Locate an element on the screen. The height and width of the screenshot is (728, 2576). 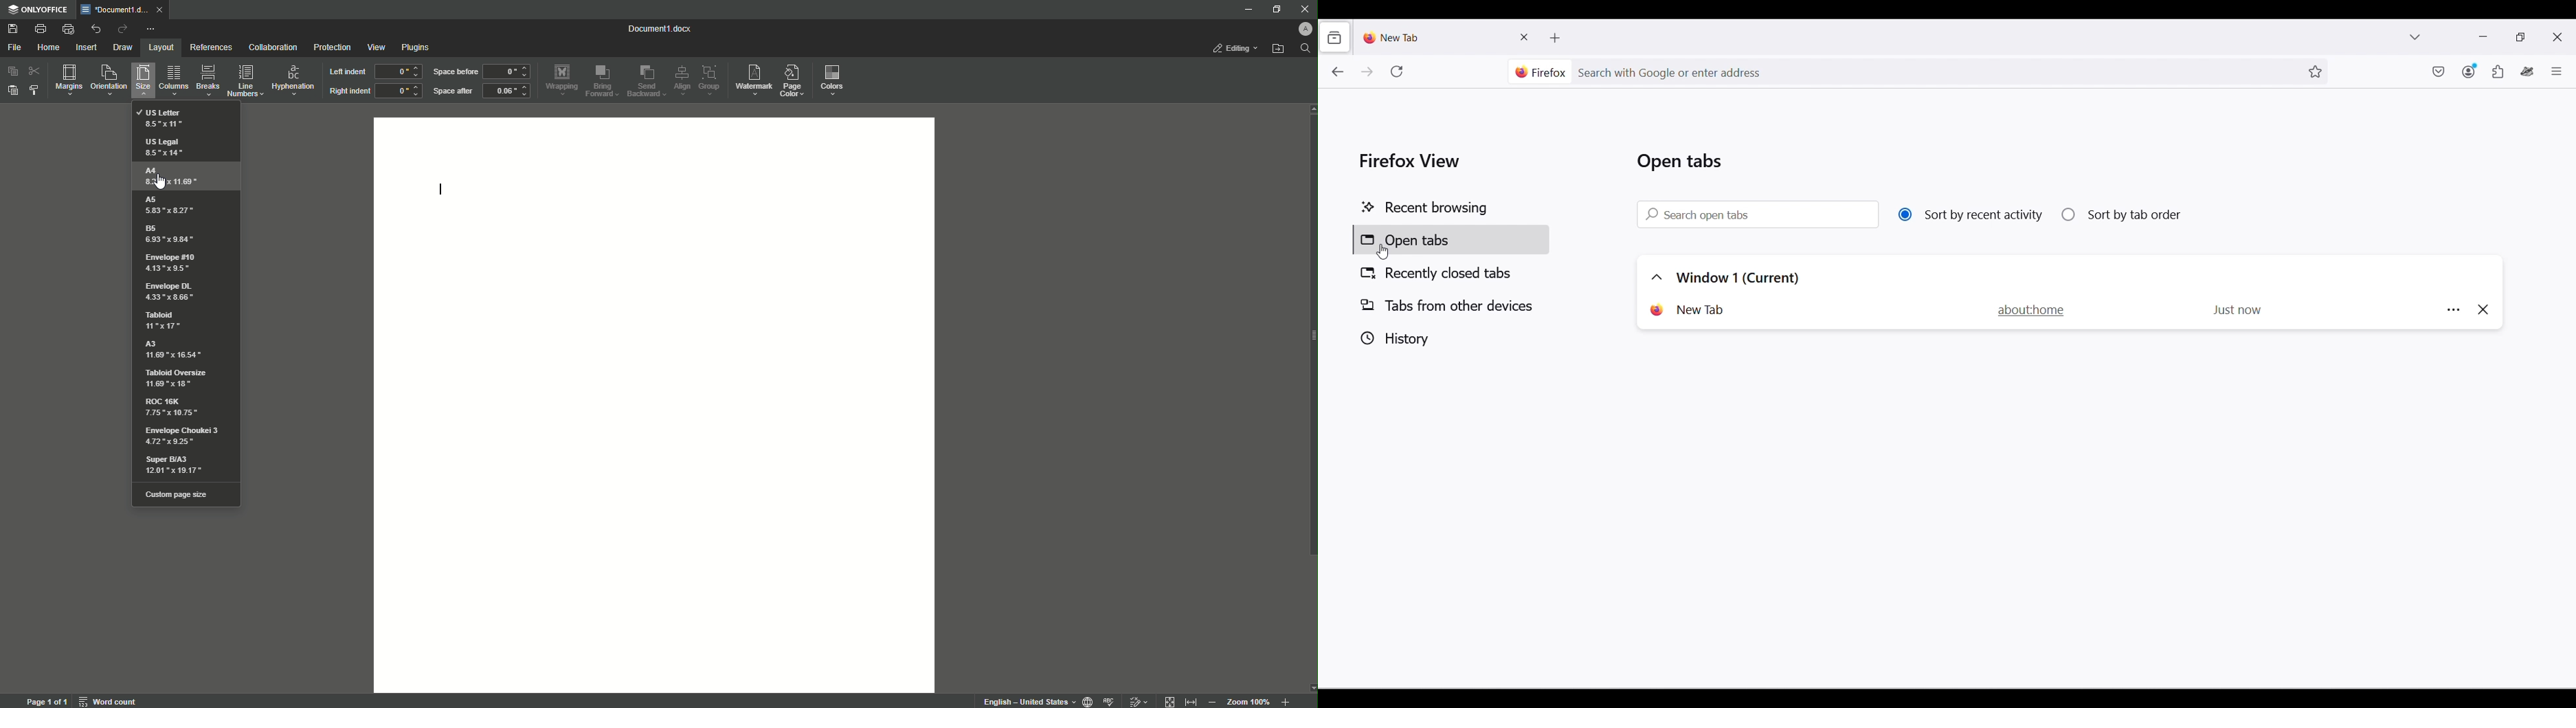
Plugins is located at coordinates (418, 47).